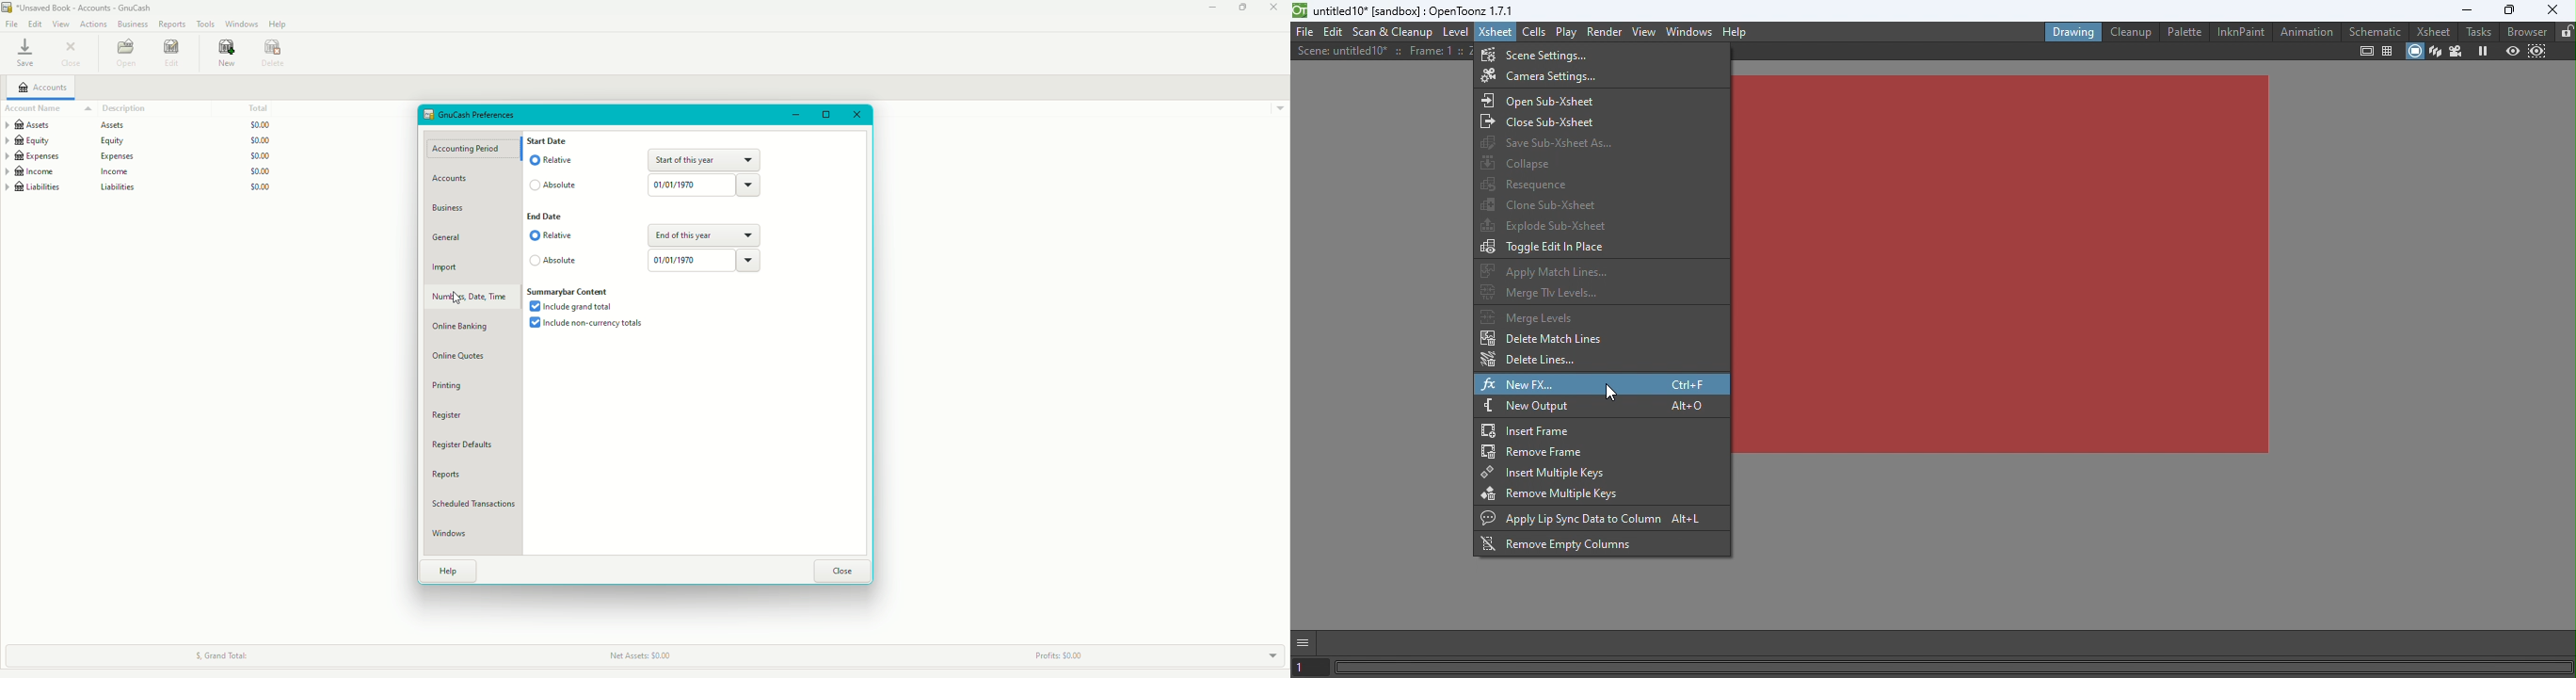 The height and width of the screenshot is (700, 2576). What do you see at coordinates (446, 268) in the screenshot?
I see `Import` at bounding box center [446, 268].